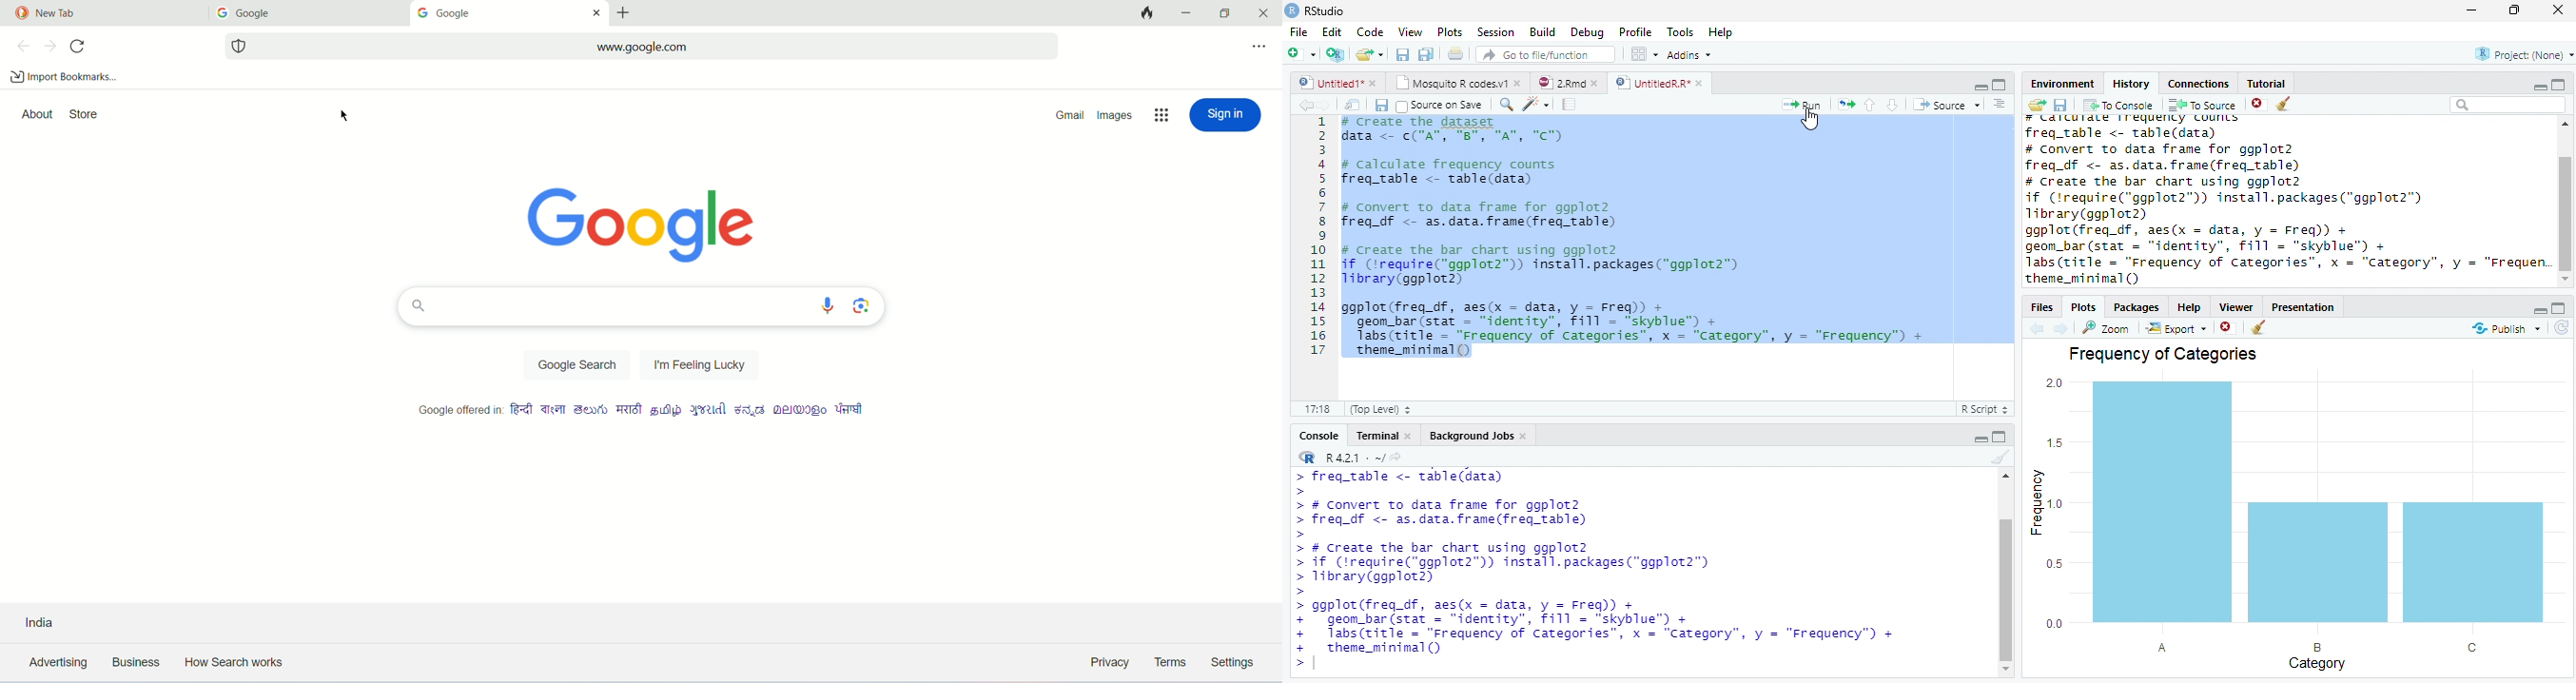 Image resolution: width=2576 pixels, height=700 pixels. Describe the element at coordinates (2539, 88) in the screenshot. I see `Minimize` at that location.